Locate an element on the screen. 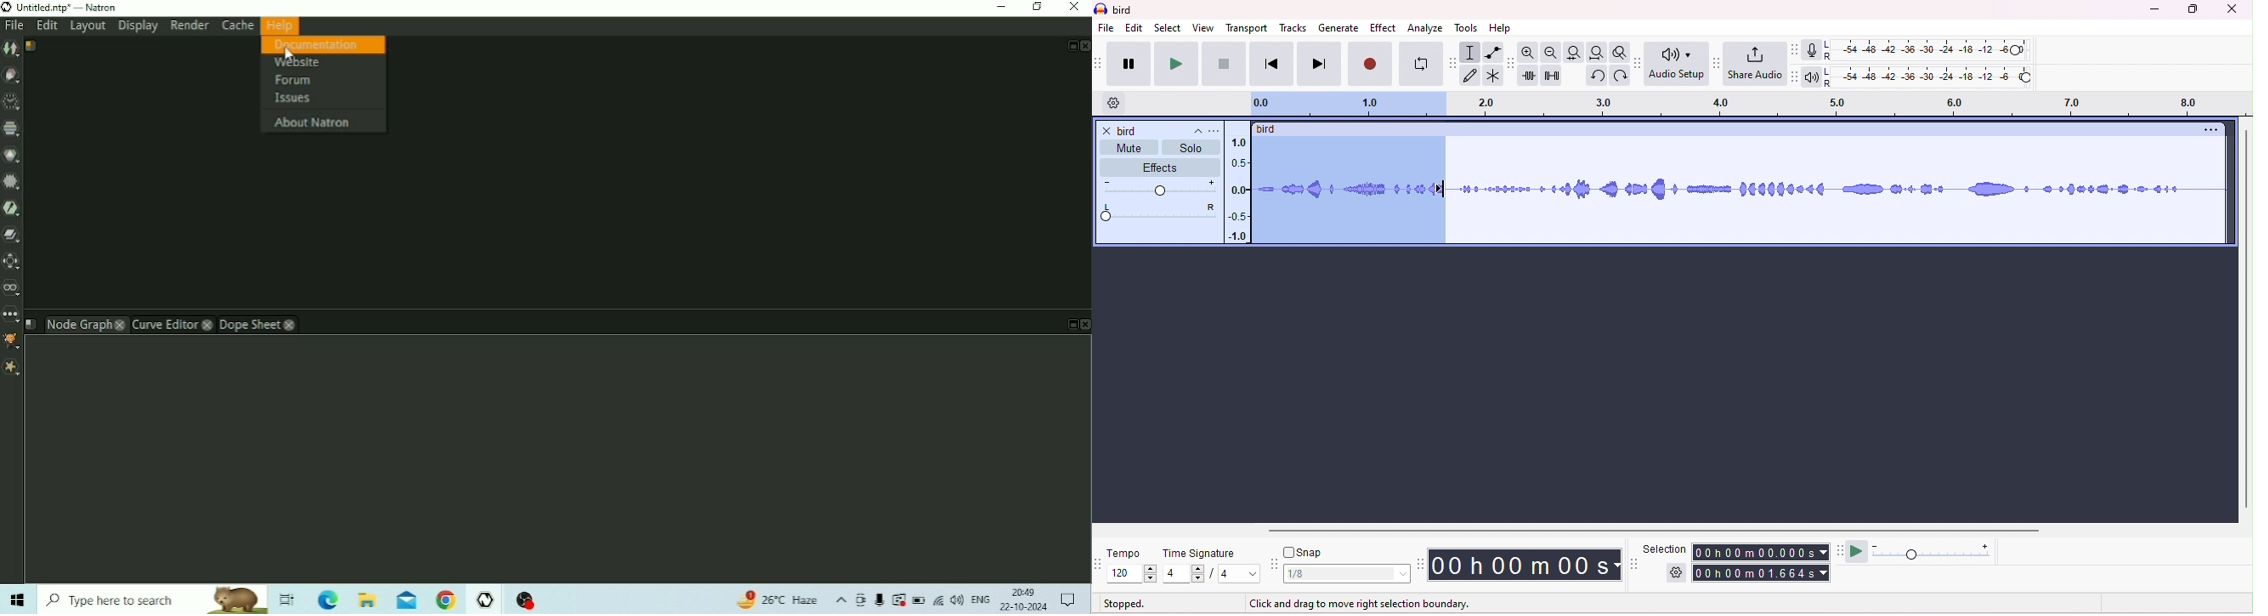  share audio is located at coordinates (1758, 64).